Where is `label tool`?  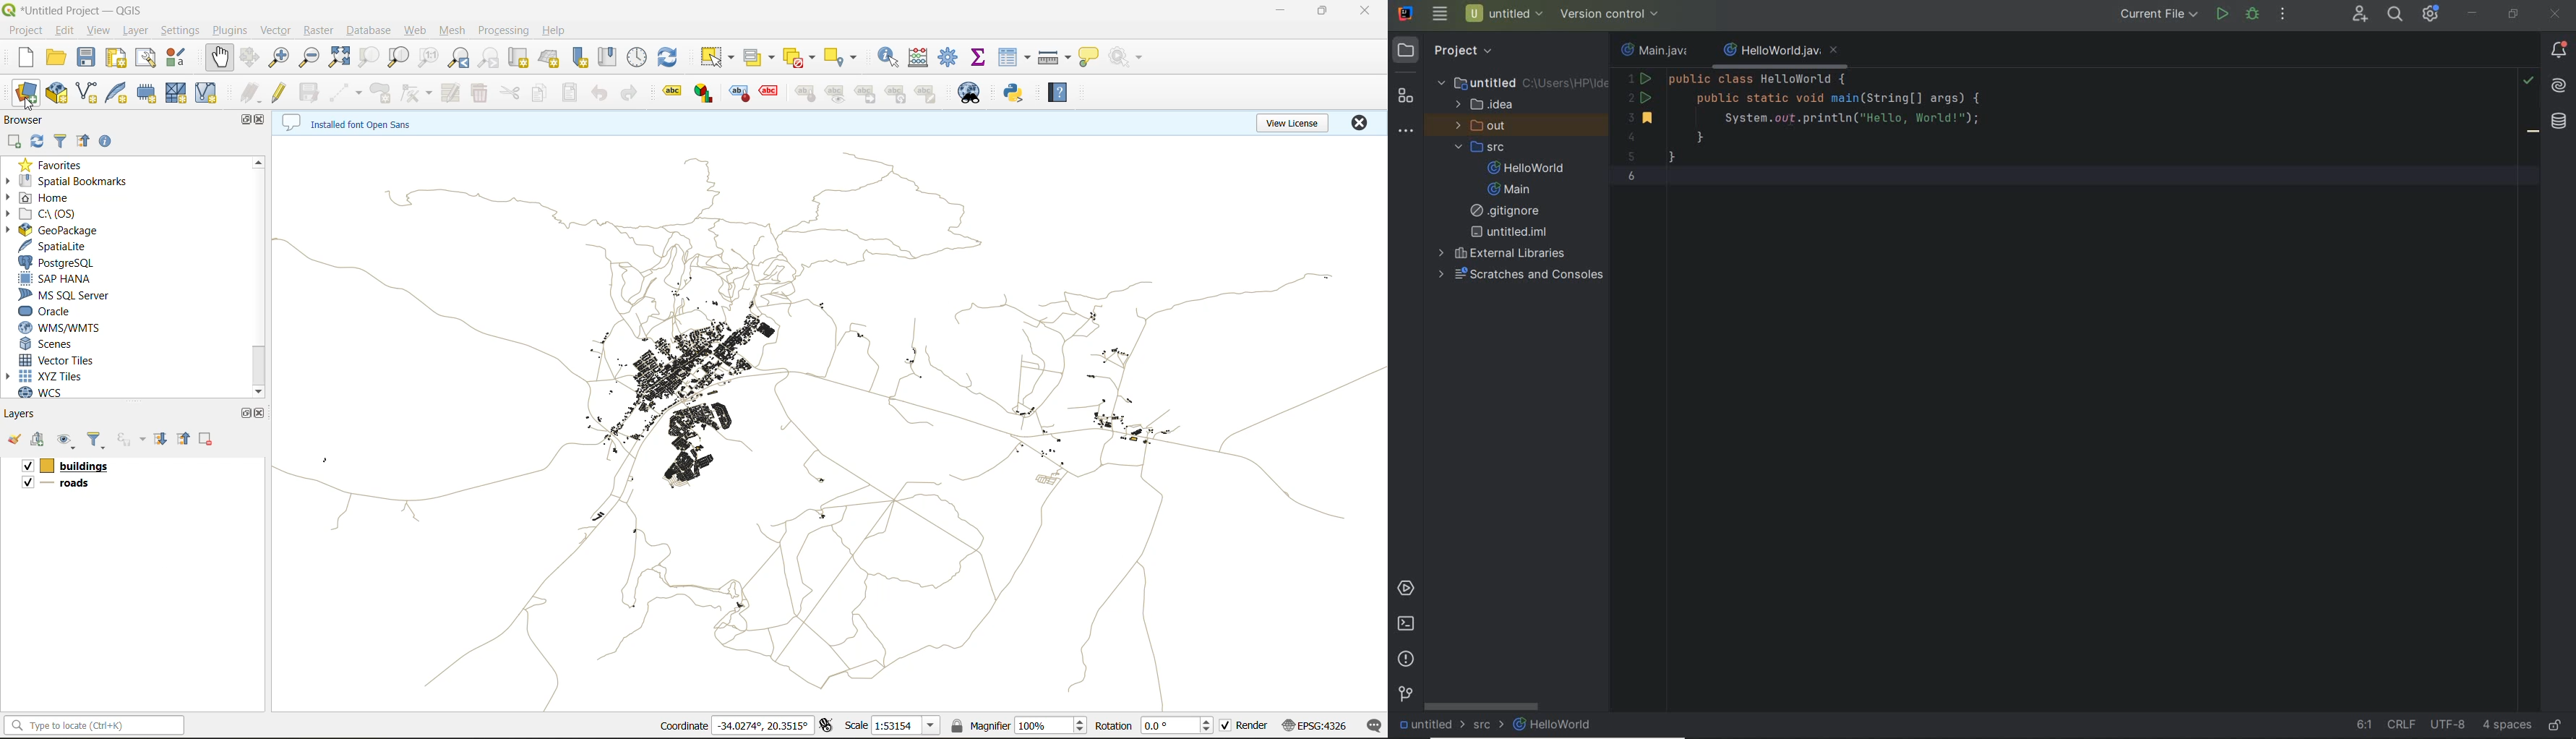 label tool is located at coordinates (898, 95).